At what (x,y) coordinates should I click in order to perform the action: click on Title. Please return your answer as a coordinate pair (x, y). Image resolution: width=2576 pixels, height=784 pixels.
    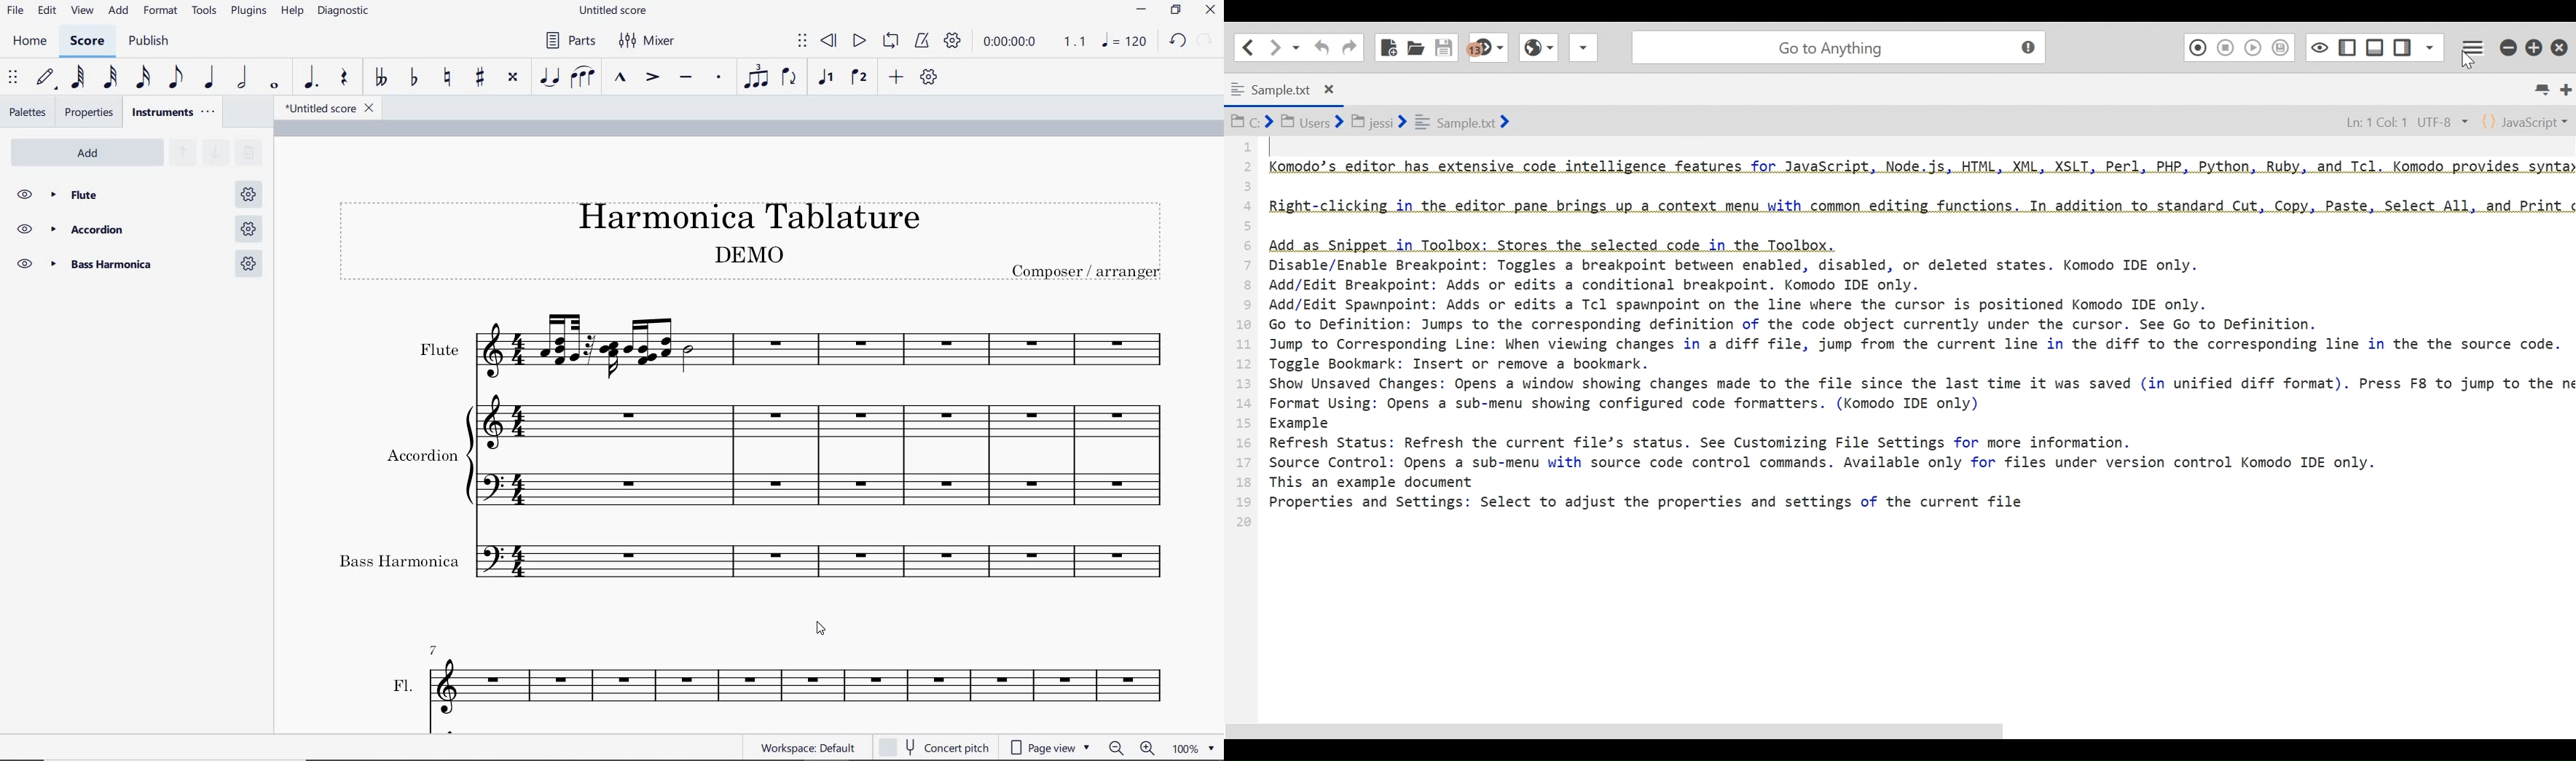
    Looking at the image, I should click on (745, 244).